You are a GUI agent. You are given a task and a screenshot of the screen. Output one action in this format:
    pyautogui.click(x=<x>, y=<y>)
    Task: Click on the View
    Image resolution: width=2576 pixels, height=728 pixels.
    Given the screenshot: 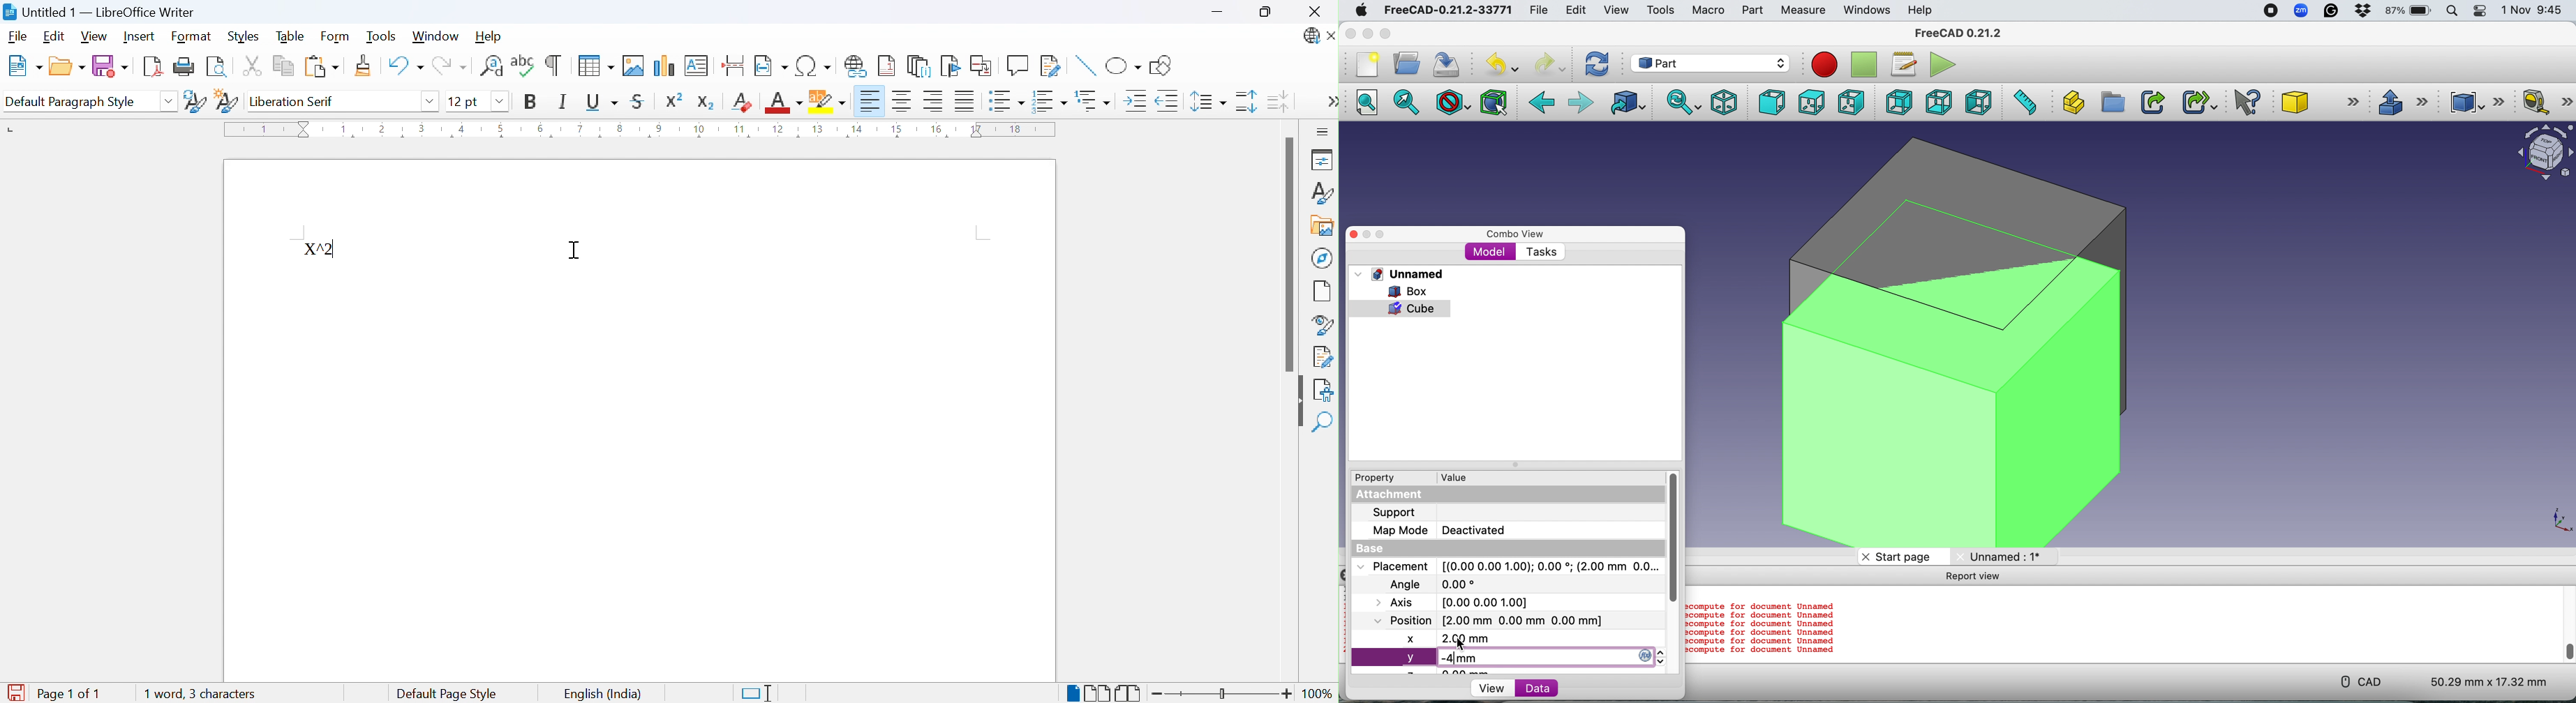 What is the action you would take?
    pyautogui.click(x=1489, y=688)
    